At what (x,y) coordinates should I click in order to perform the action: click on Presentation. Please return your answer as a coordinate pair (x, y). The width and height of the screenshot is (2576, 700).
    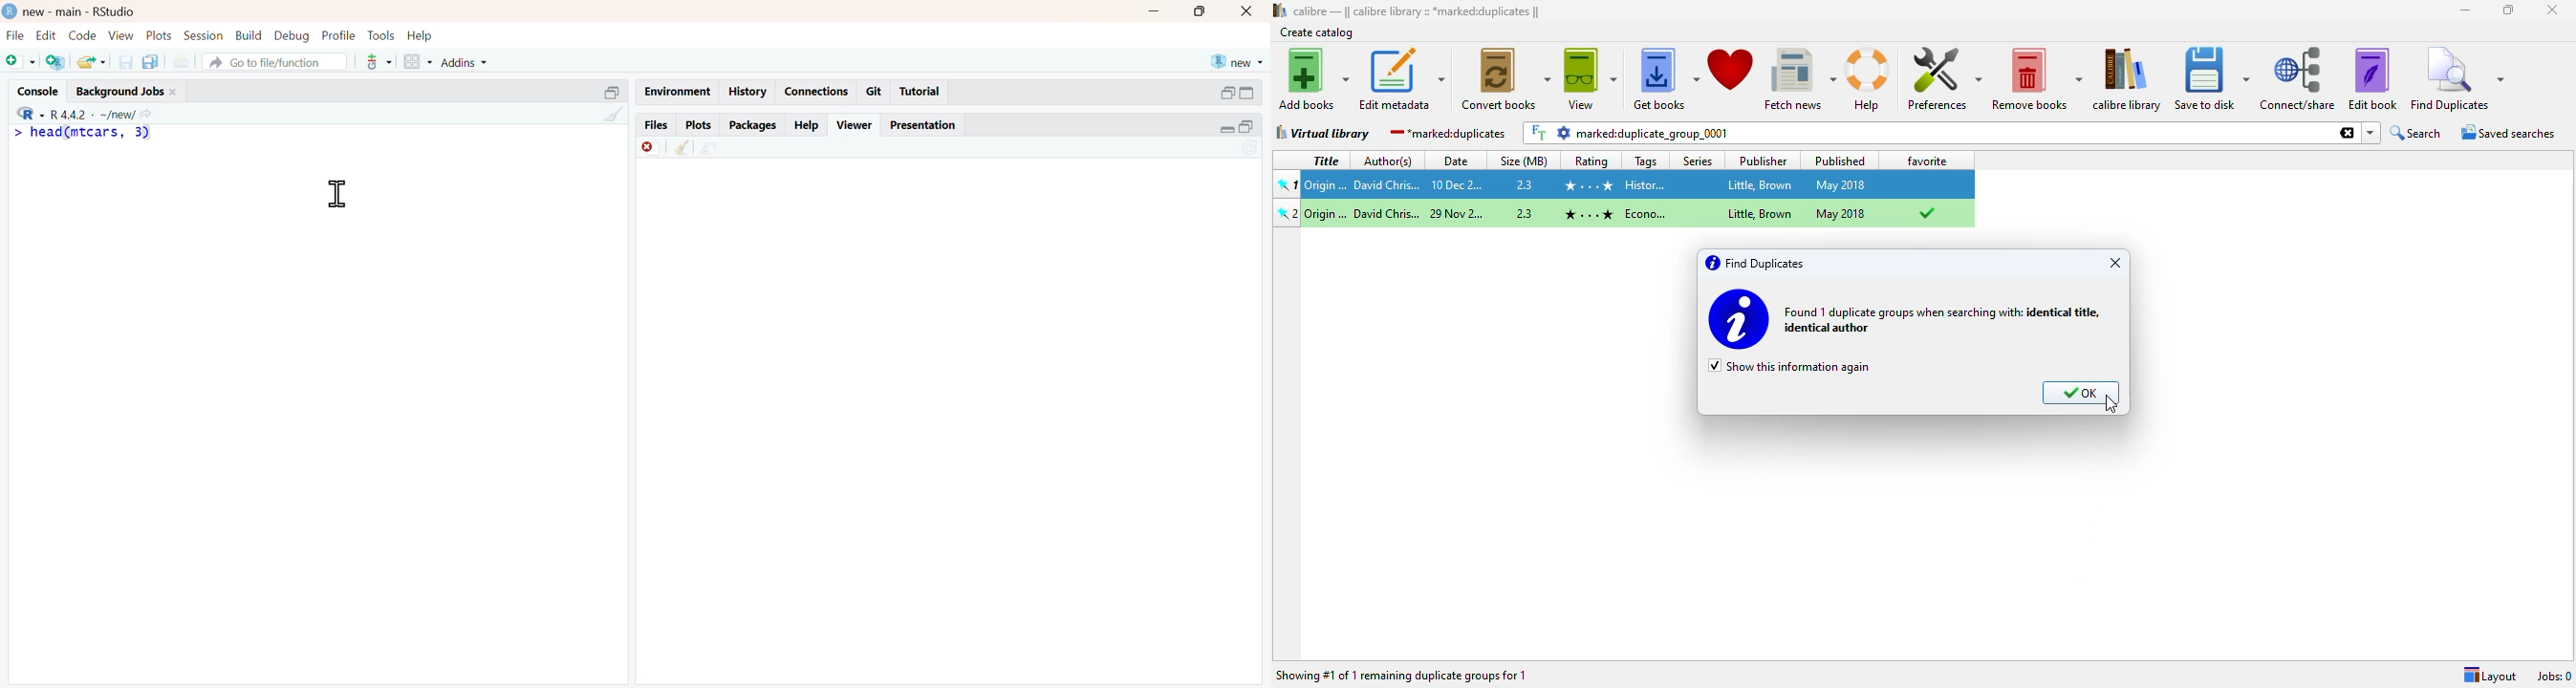
    Looking at the image, I should click on (928, 125).